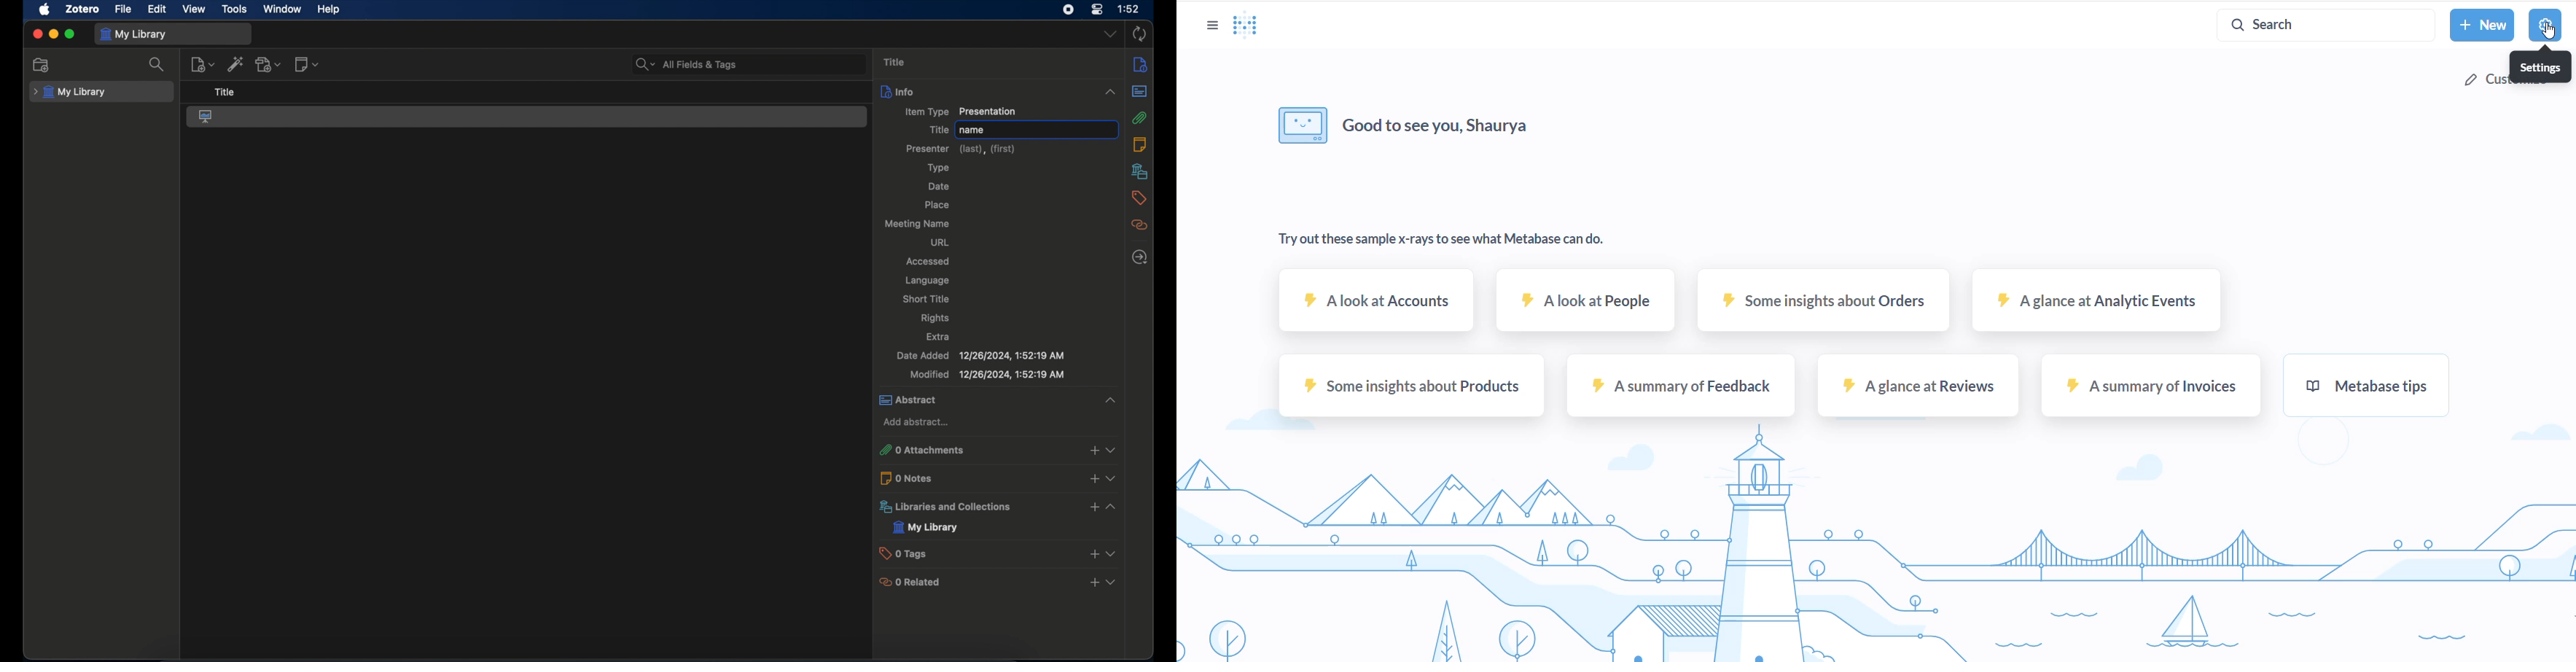 This screenshot has width=2576, height=672. I want to click on abstract, so click(1140, 91).